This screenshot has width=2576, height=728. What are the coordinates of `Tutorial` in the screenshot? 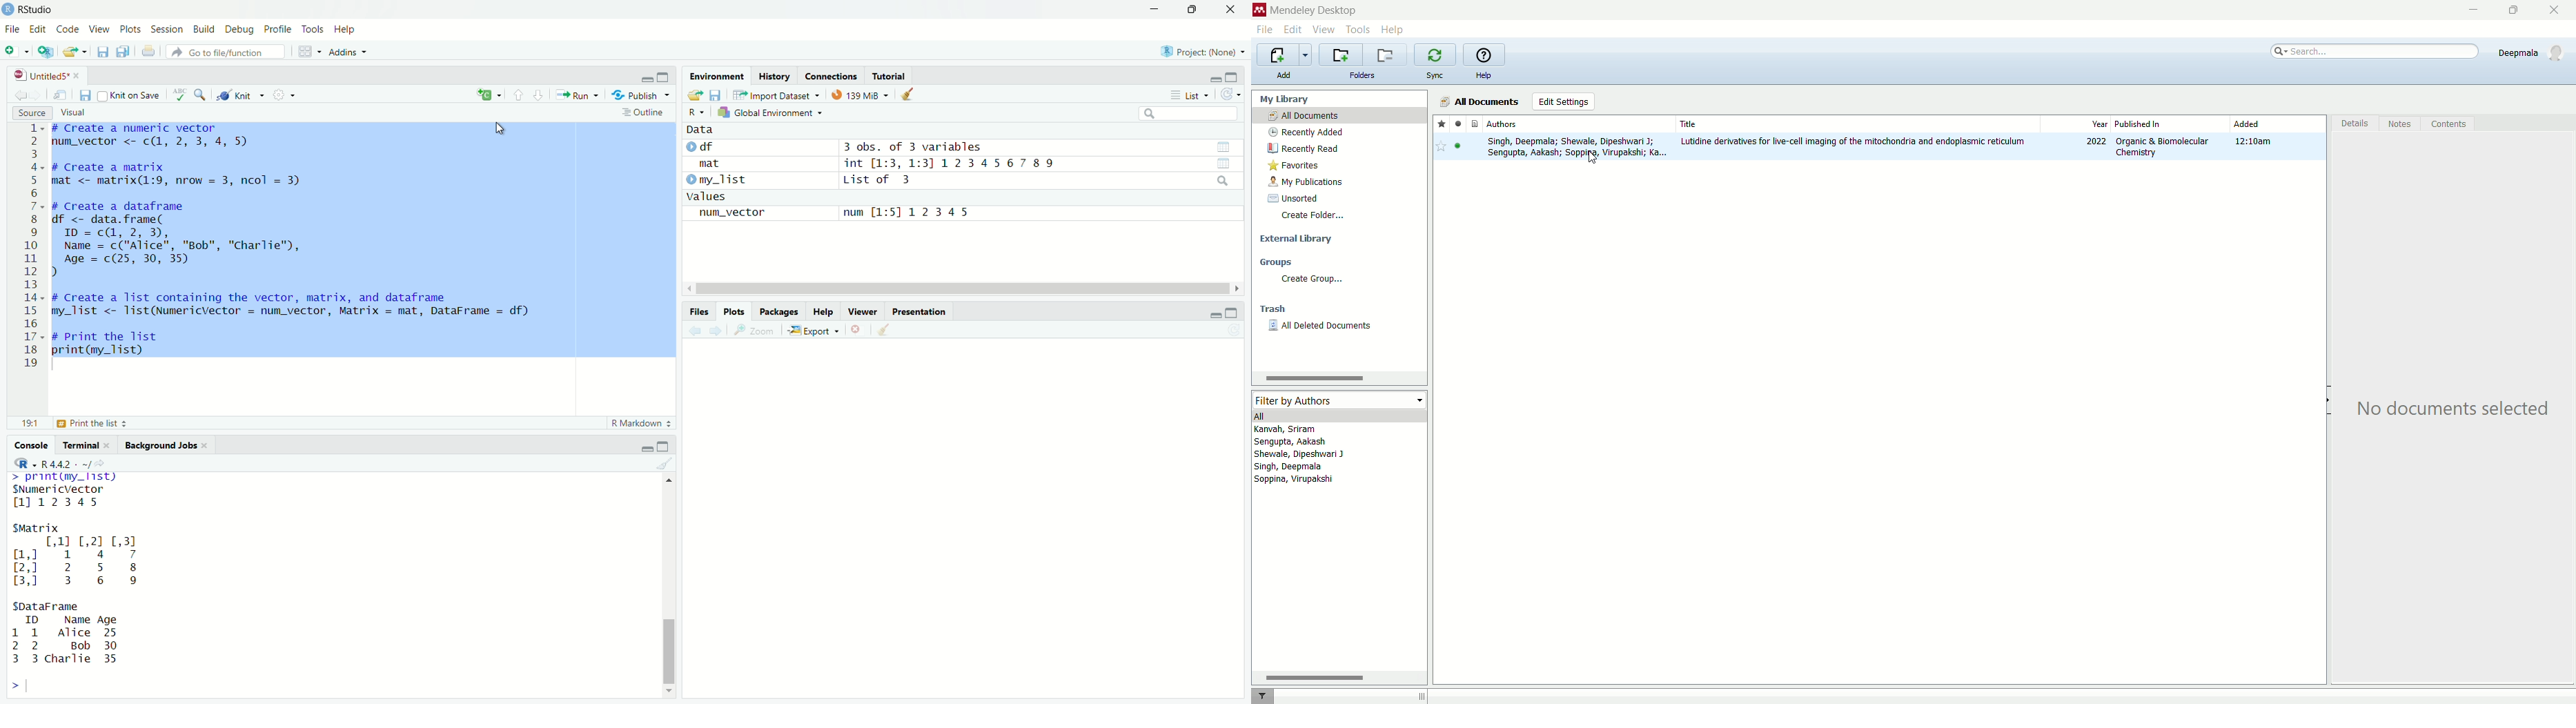 It's located at (895, 75).